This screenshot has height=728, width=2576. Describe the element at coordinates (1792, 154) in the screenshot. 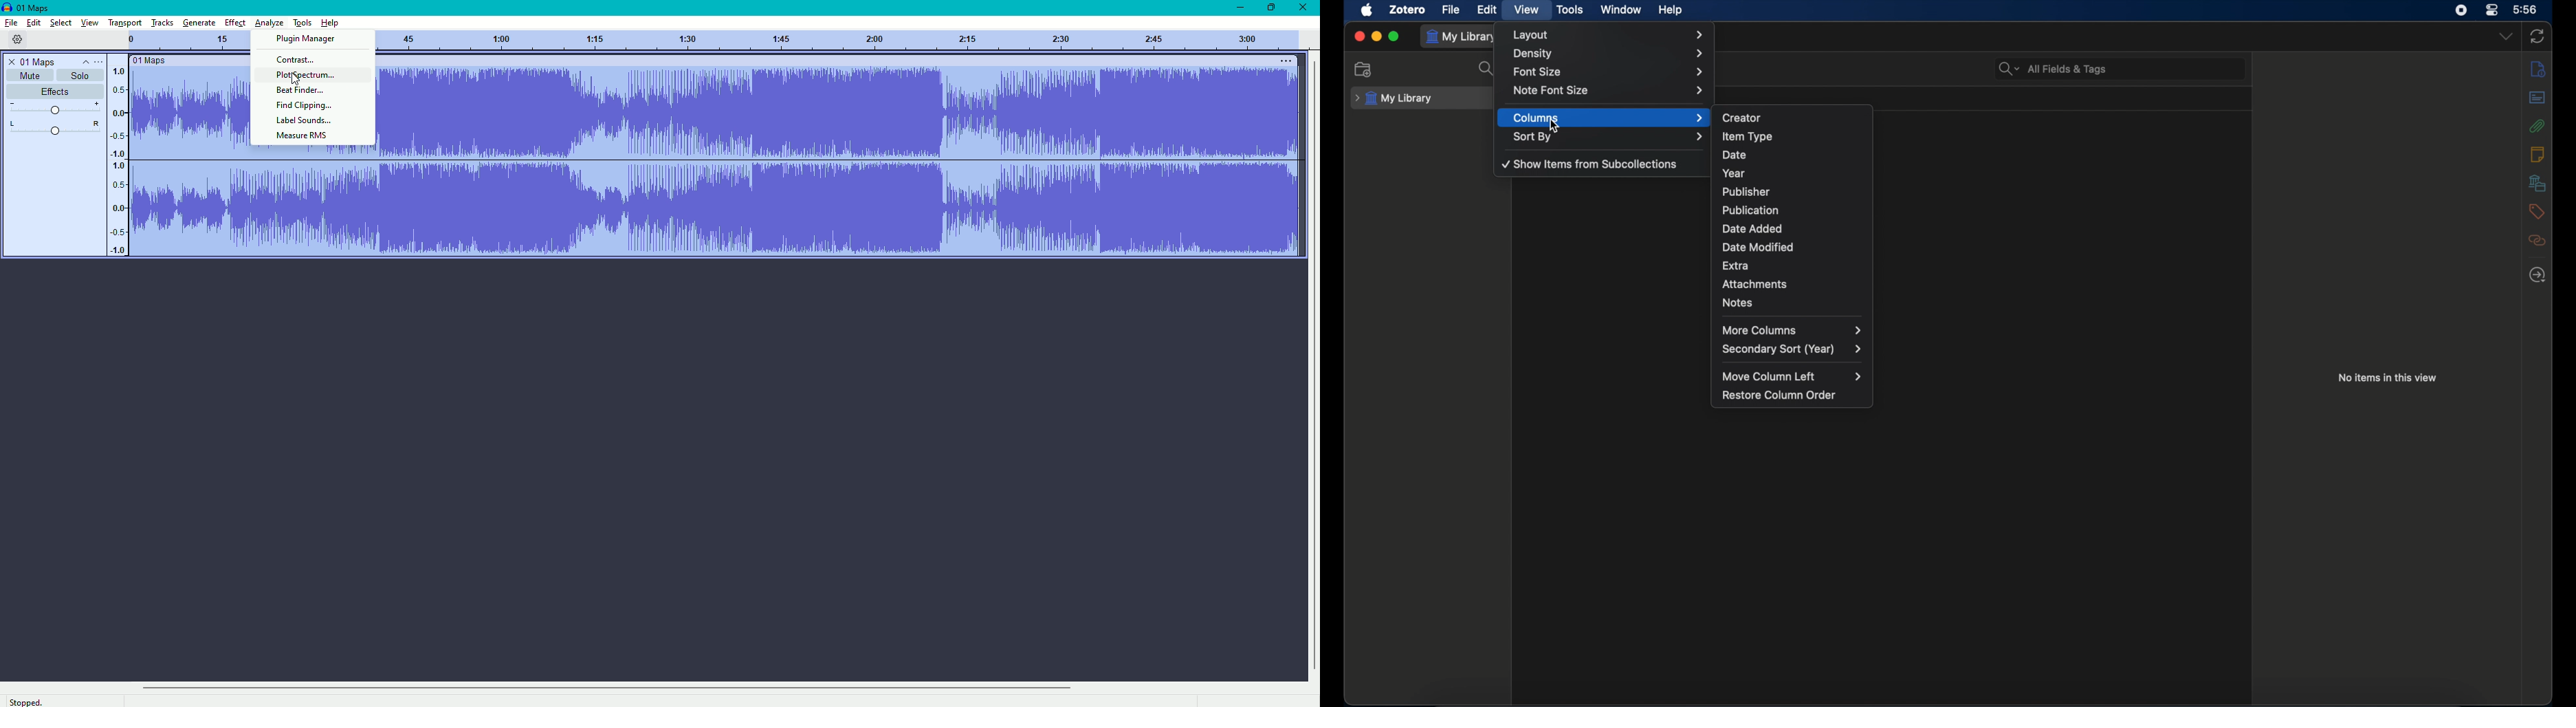

I see `date` at that location.